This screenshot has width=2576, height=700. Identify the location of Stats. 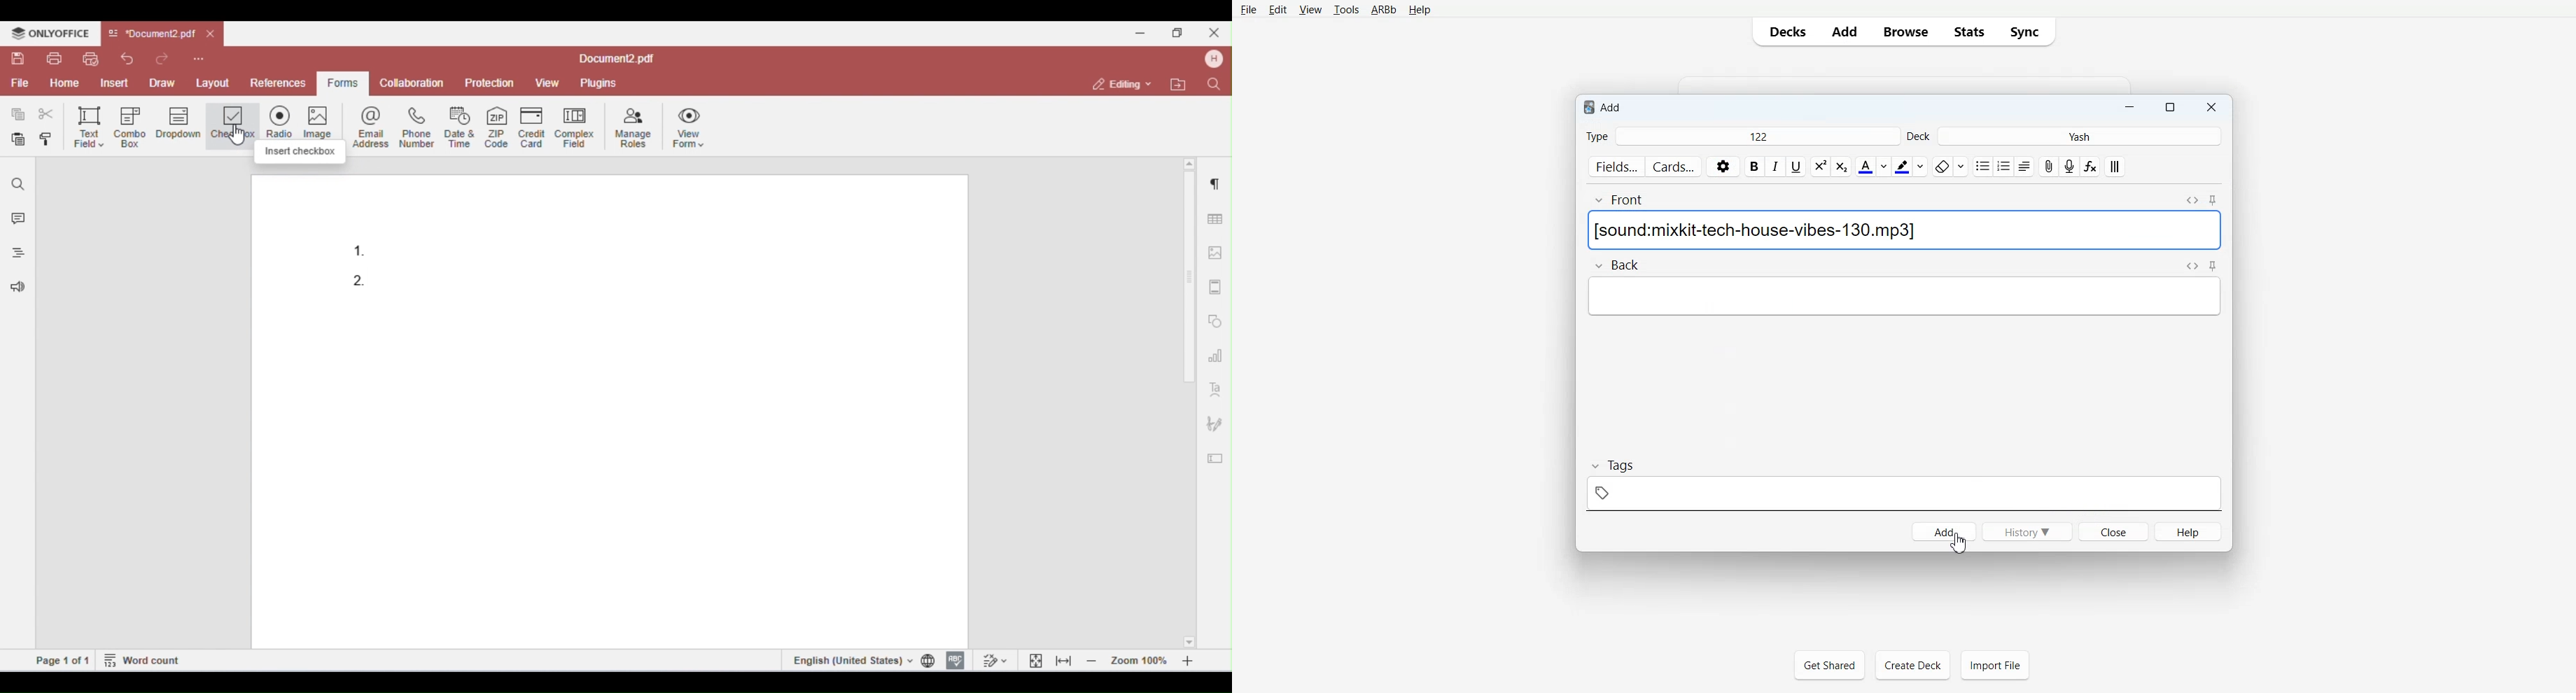
(1968, 31).